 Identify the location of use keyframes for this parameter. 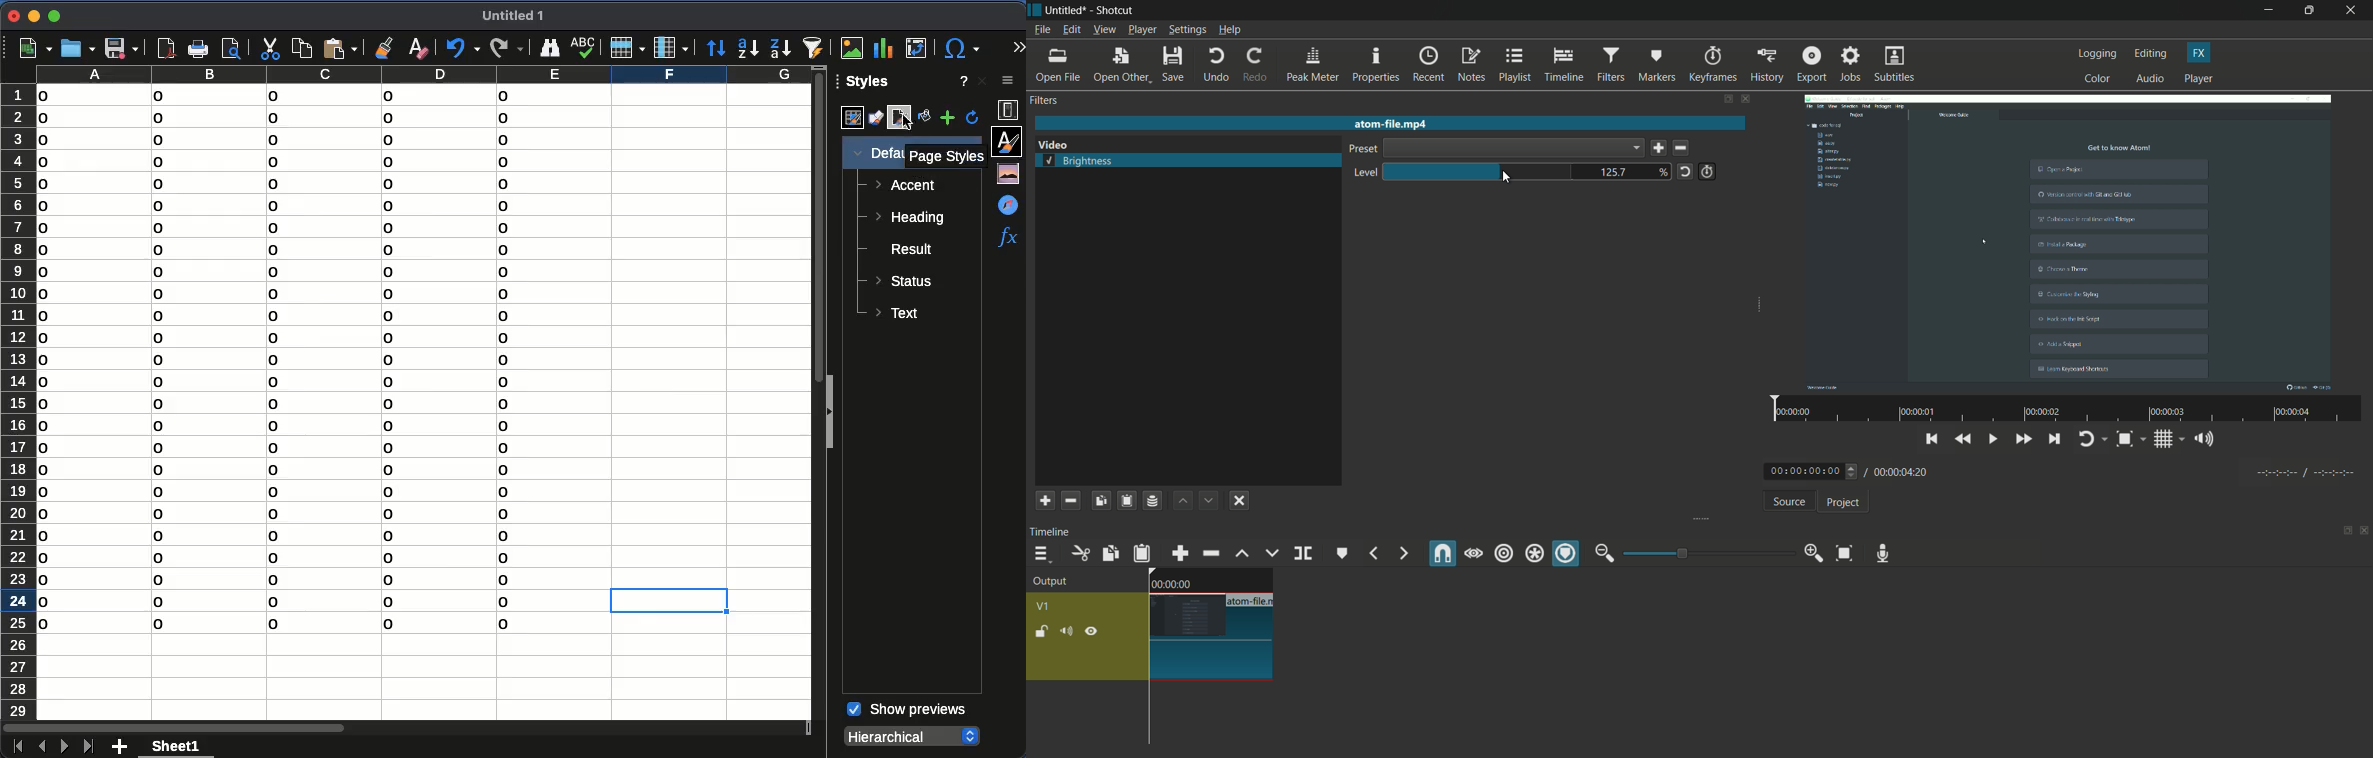
(1707, 171).